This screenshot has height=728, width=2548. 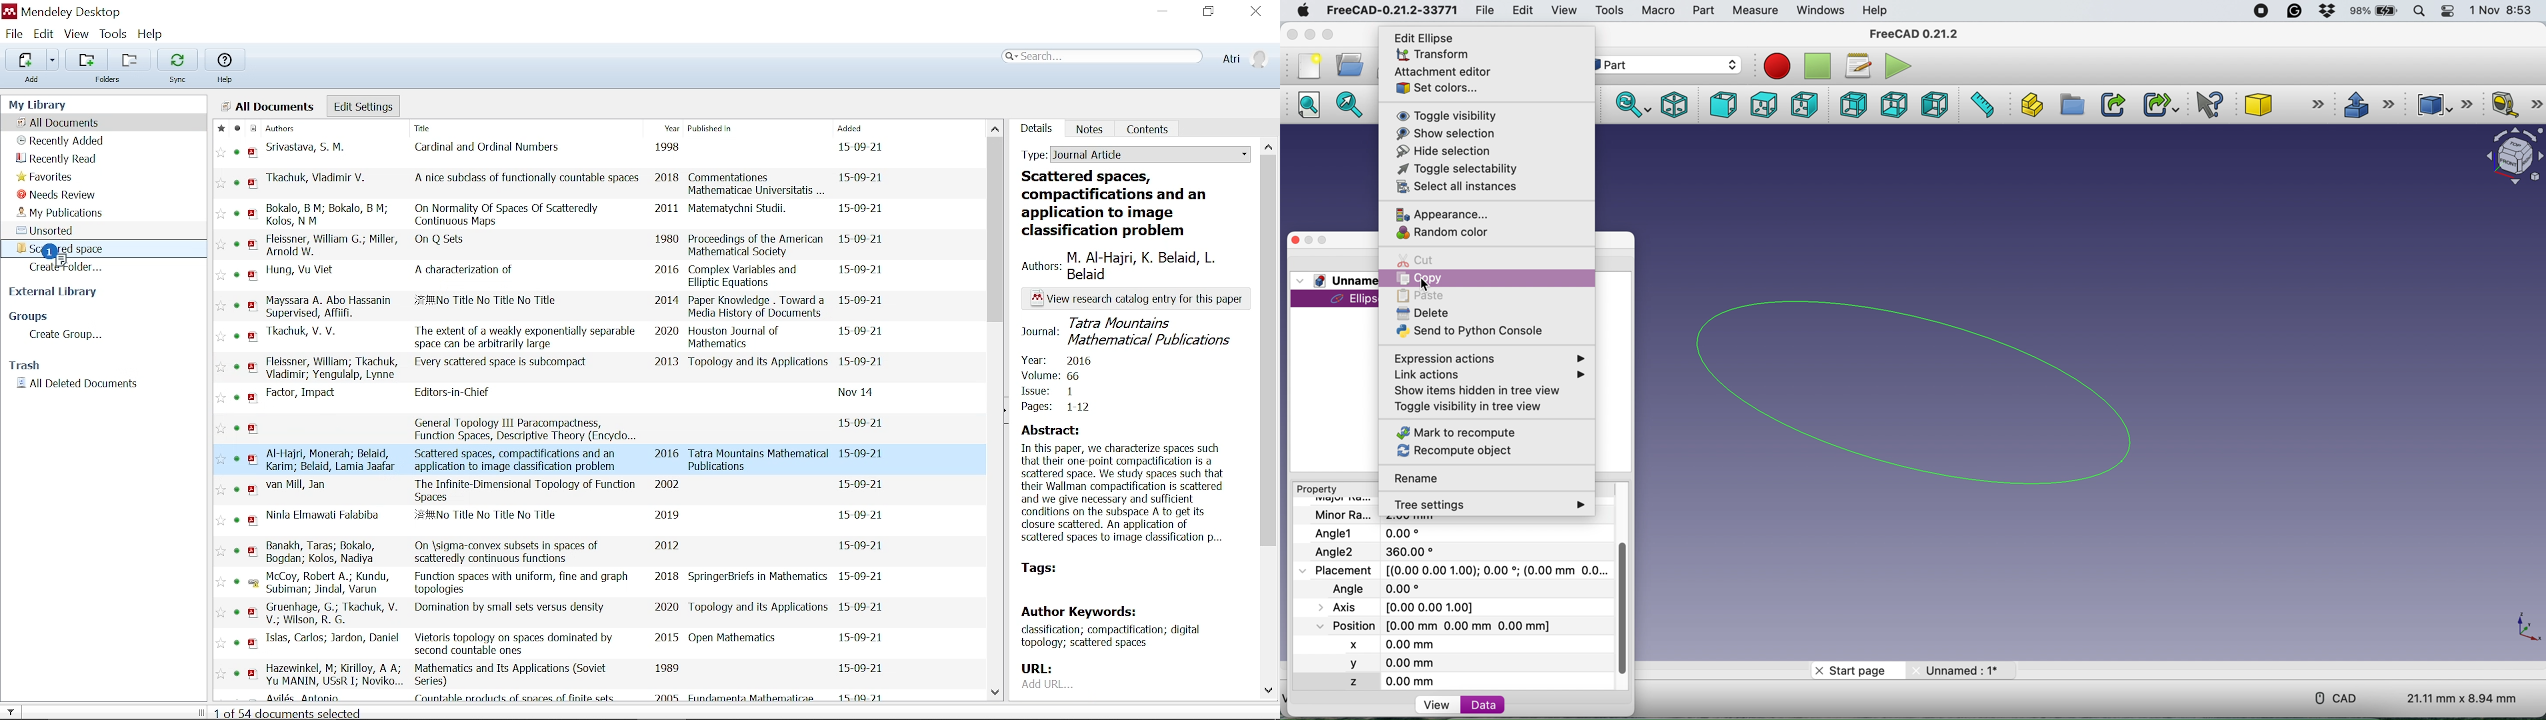 What do you see at coordinates (863, 666) in the screenshot?
I see `Date` at bounding box center [863, 666].